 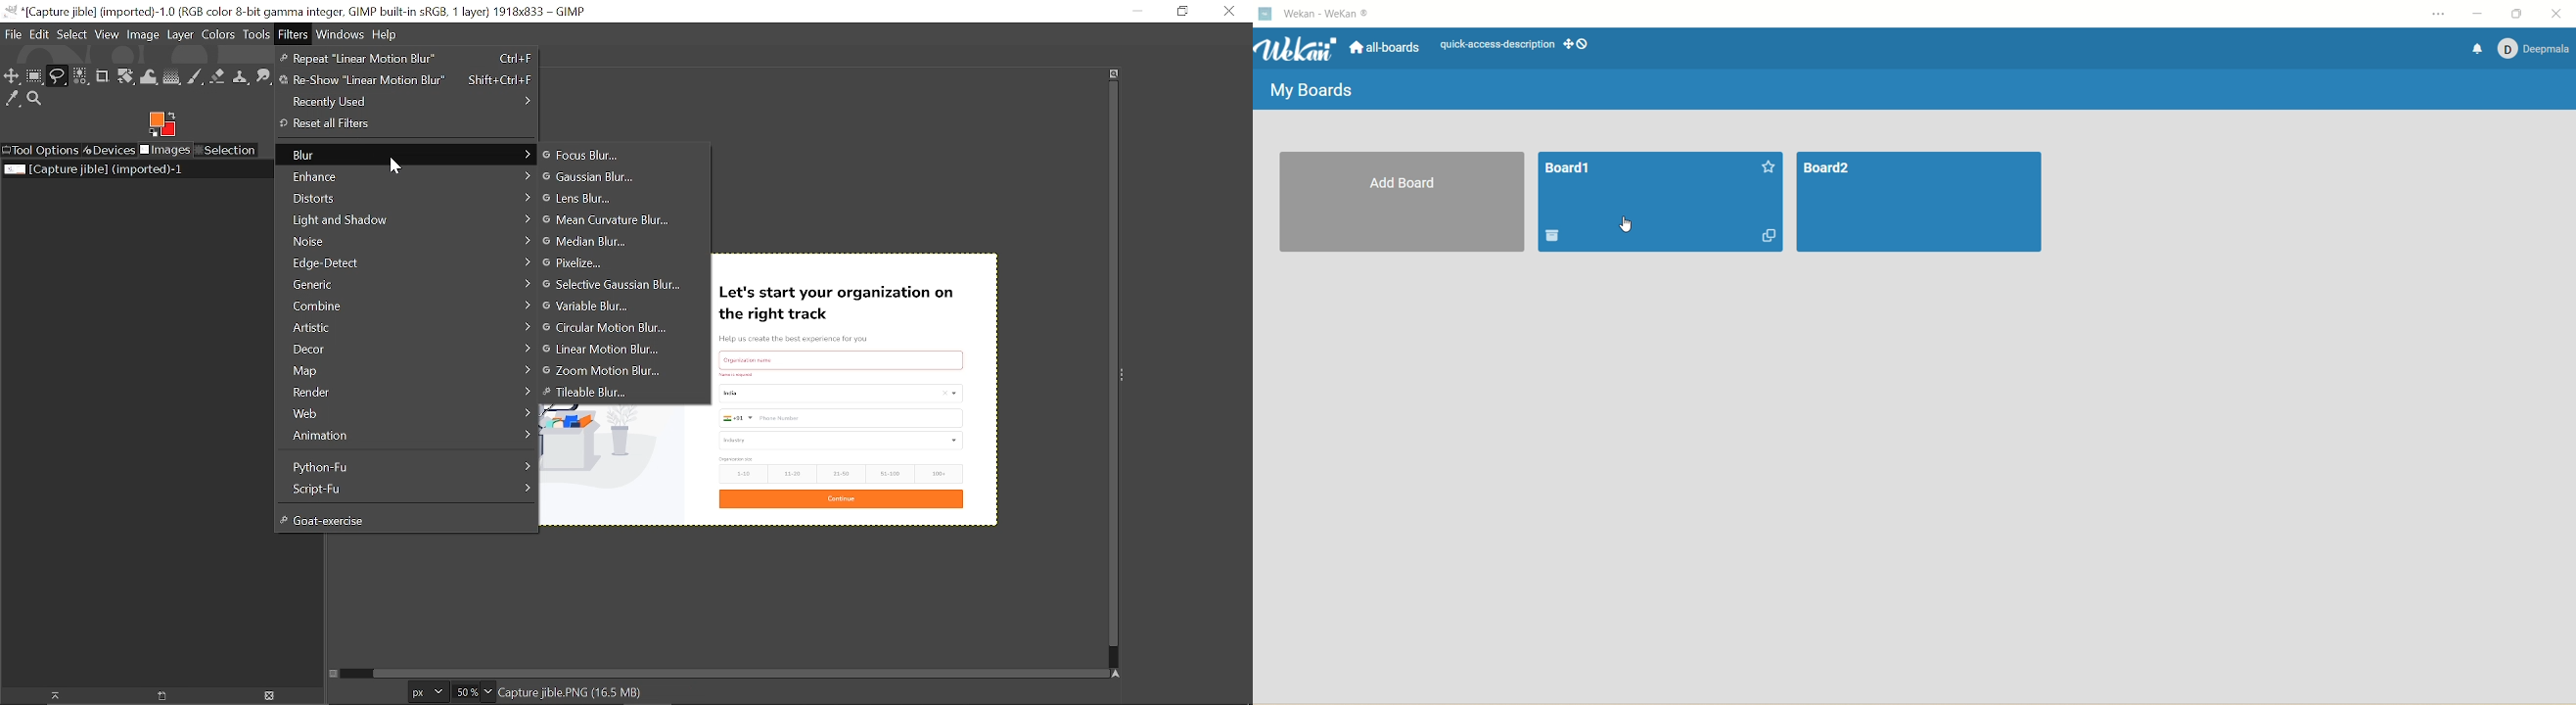 What do you see at coordinates (1627, 224) in the screenshot?
I see `cursor` at bounding box center [1627, 224].